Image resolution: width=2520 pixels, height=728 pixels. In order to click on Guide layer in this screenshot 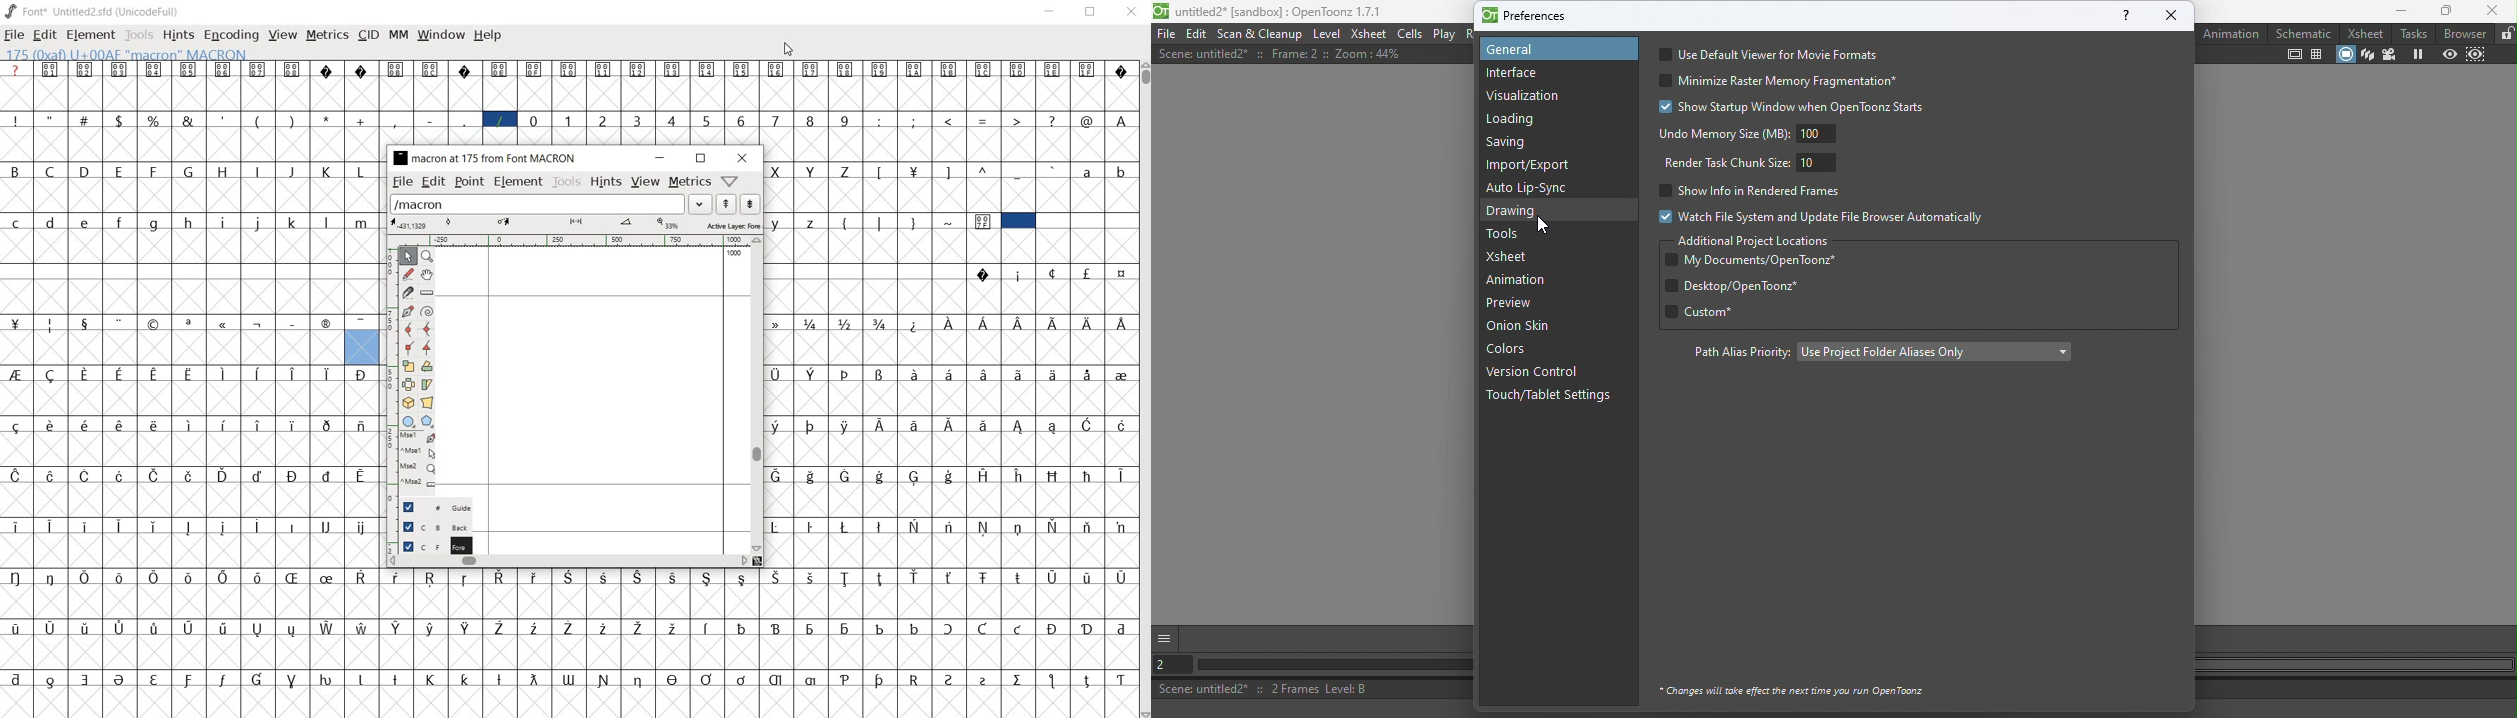, I will do `click(439, 506)`.